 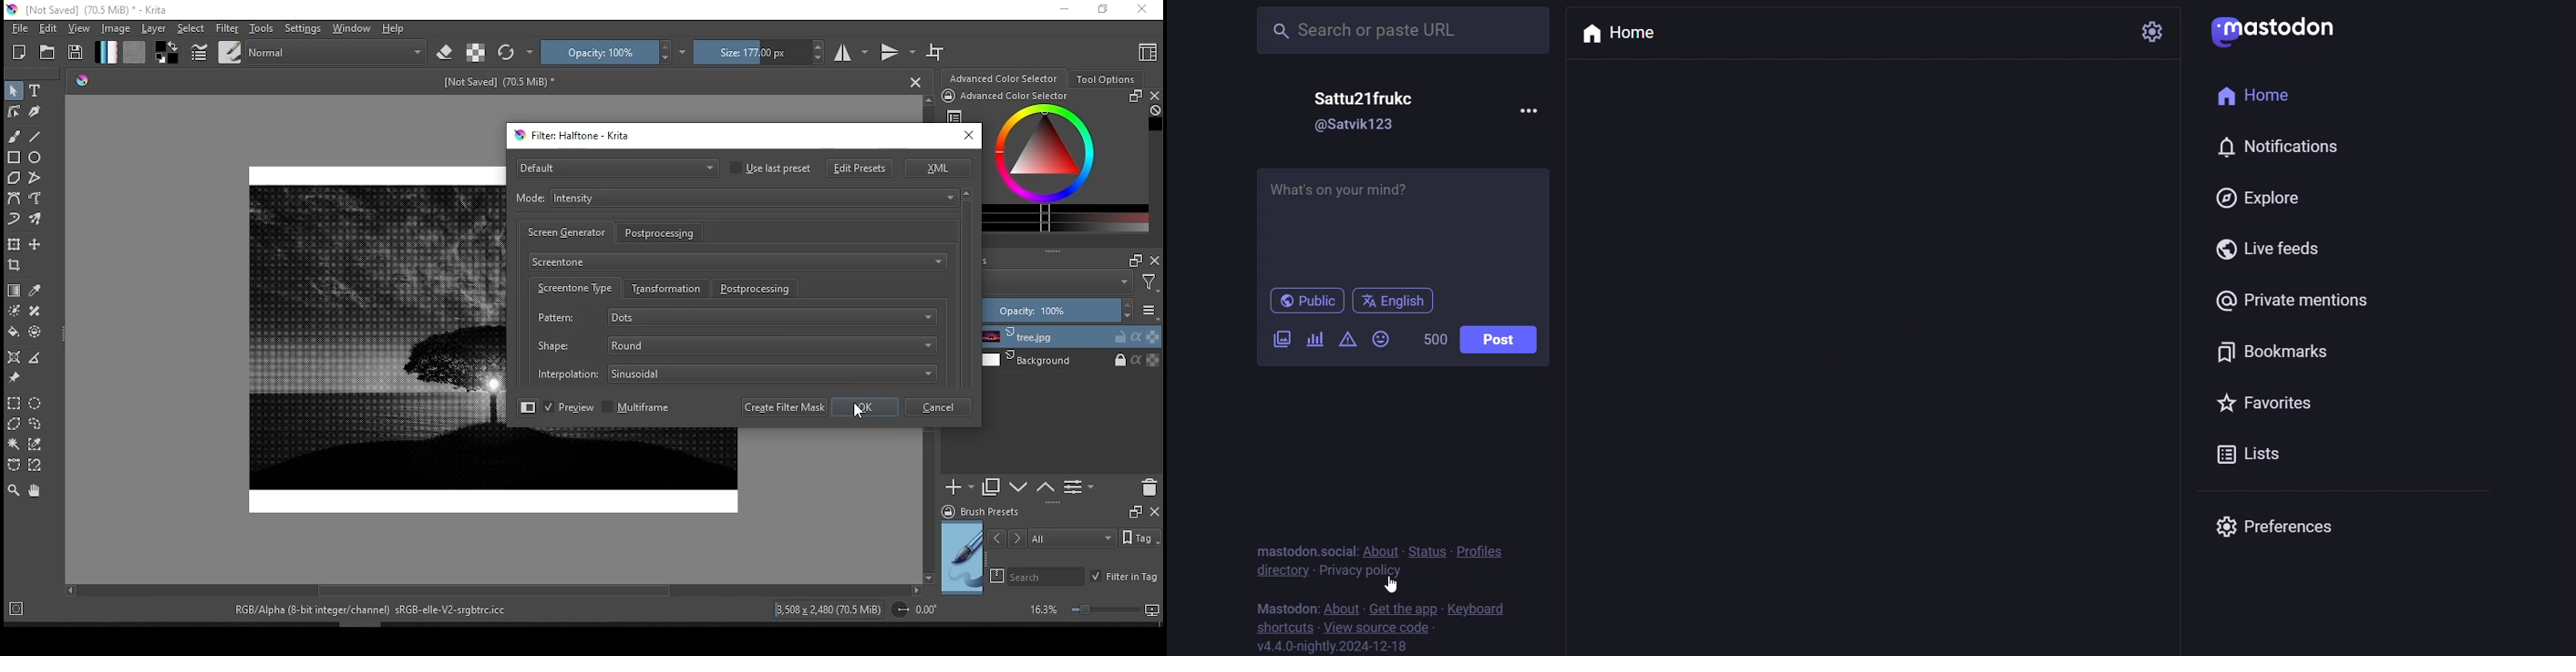 I want to click on preferences, so click(x=2285, y=523).